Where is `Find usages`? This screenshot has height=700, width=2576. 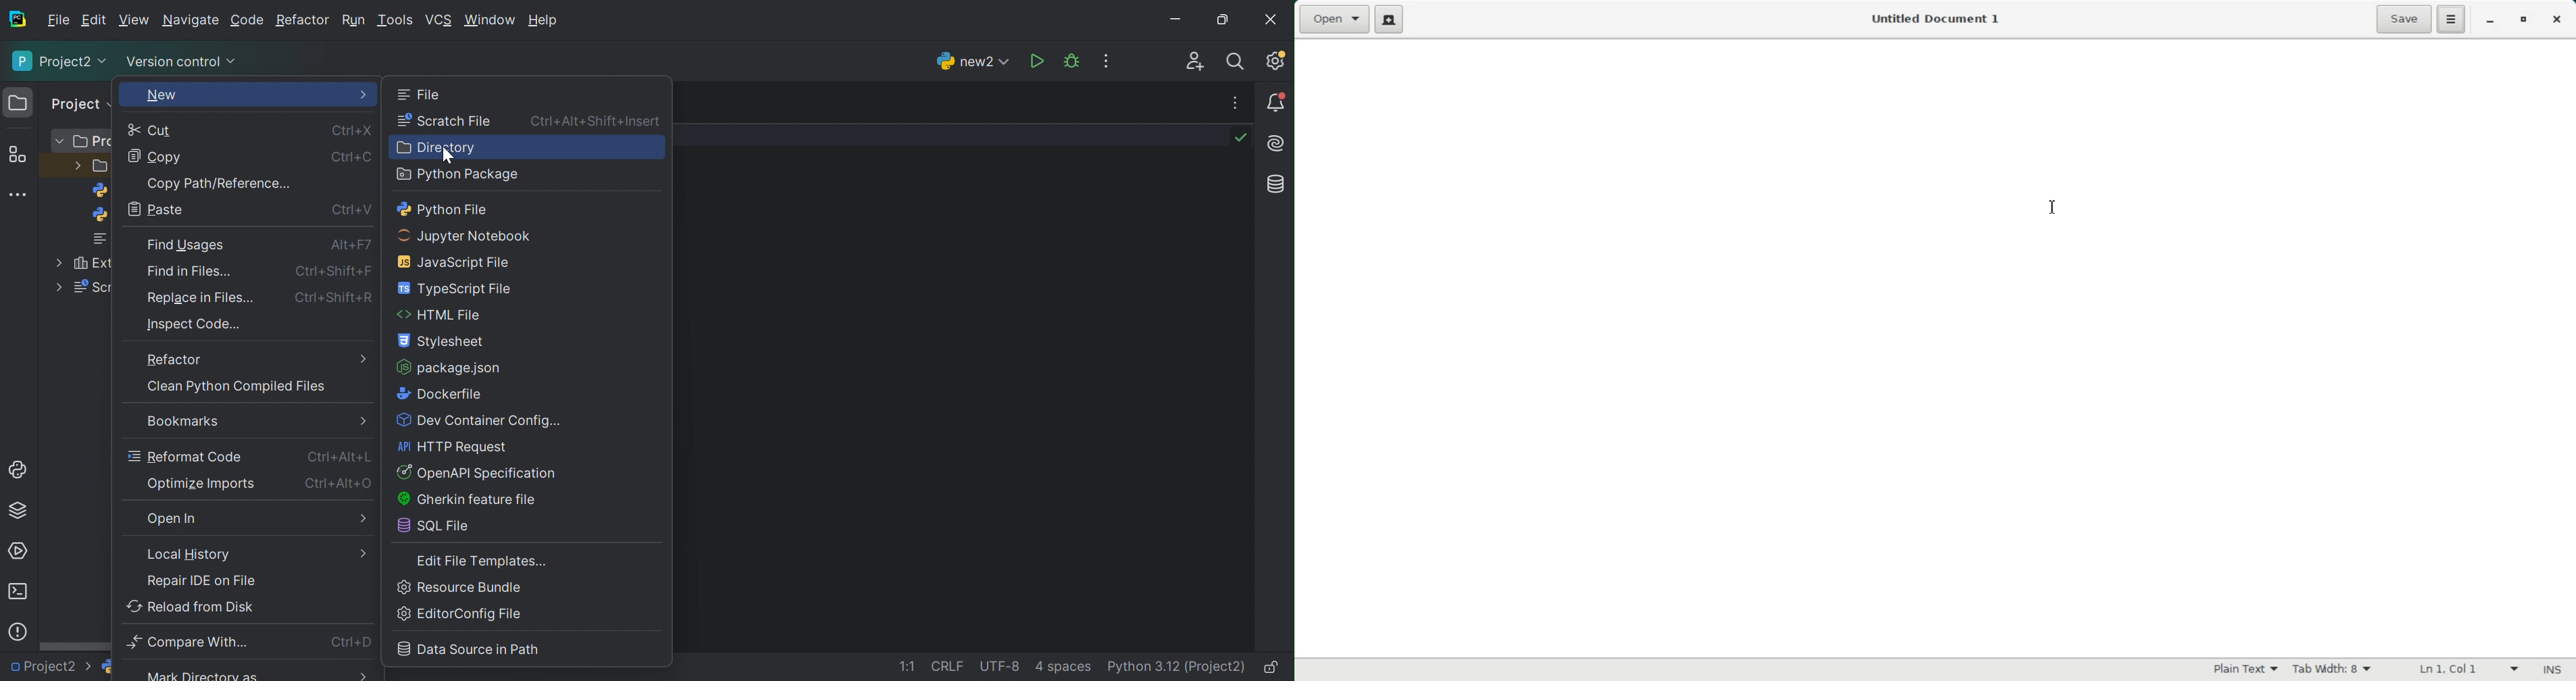
Find usages is located at coordinates (187, 245).